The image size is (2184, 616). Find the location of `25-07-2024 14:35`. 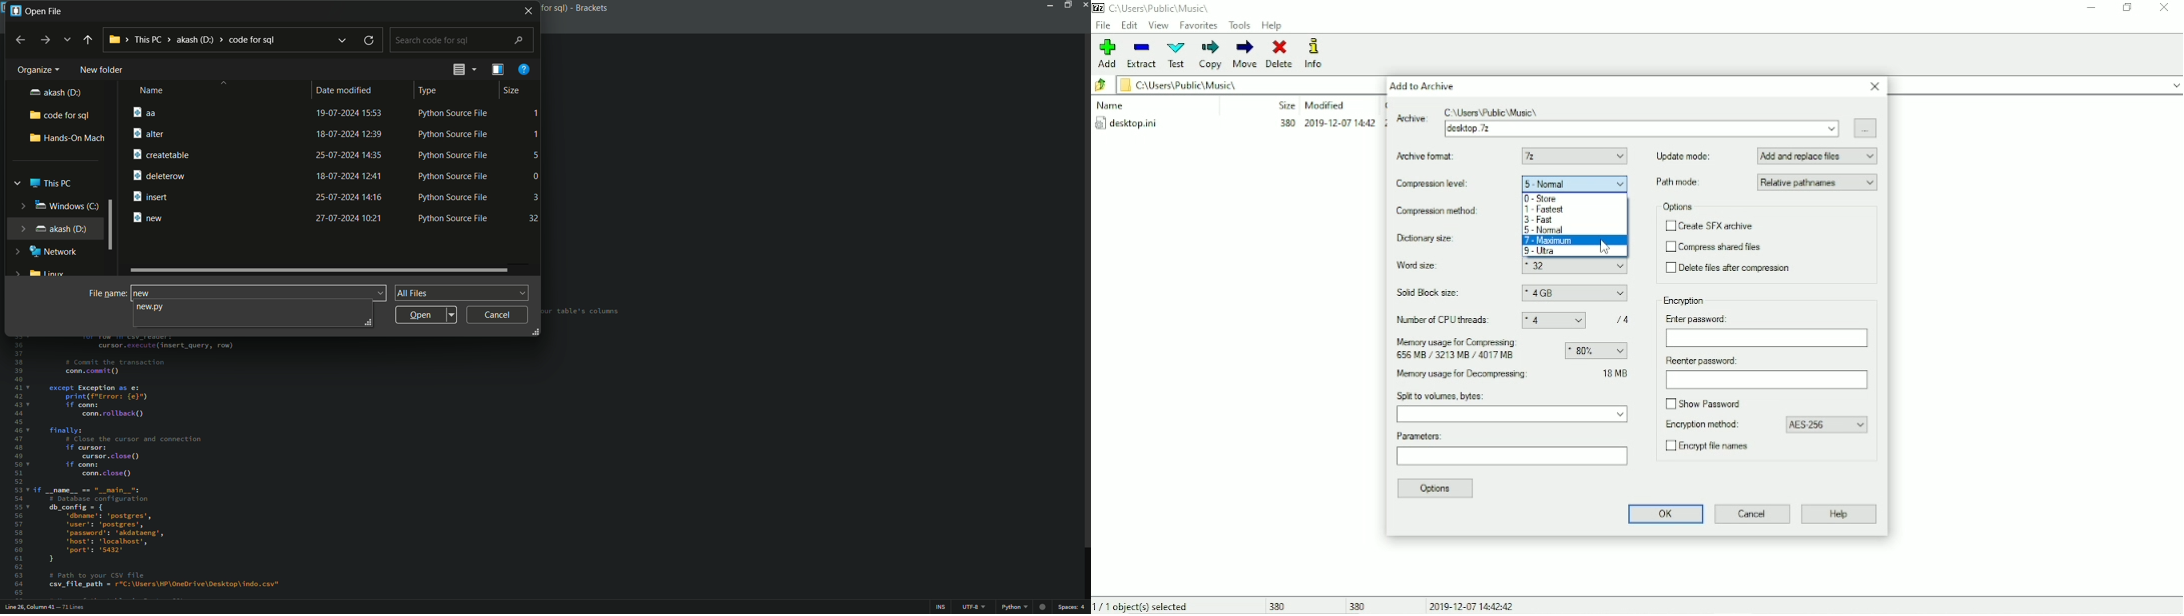

25-07-2024 14:35 is located at coordinates (349, 155).